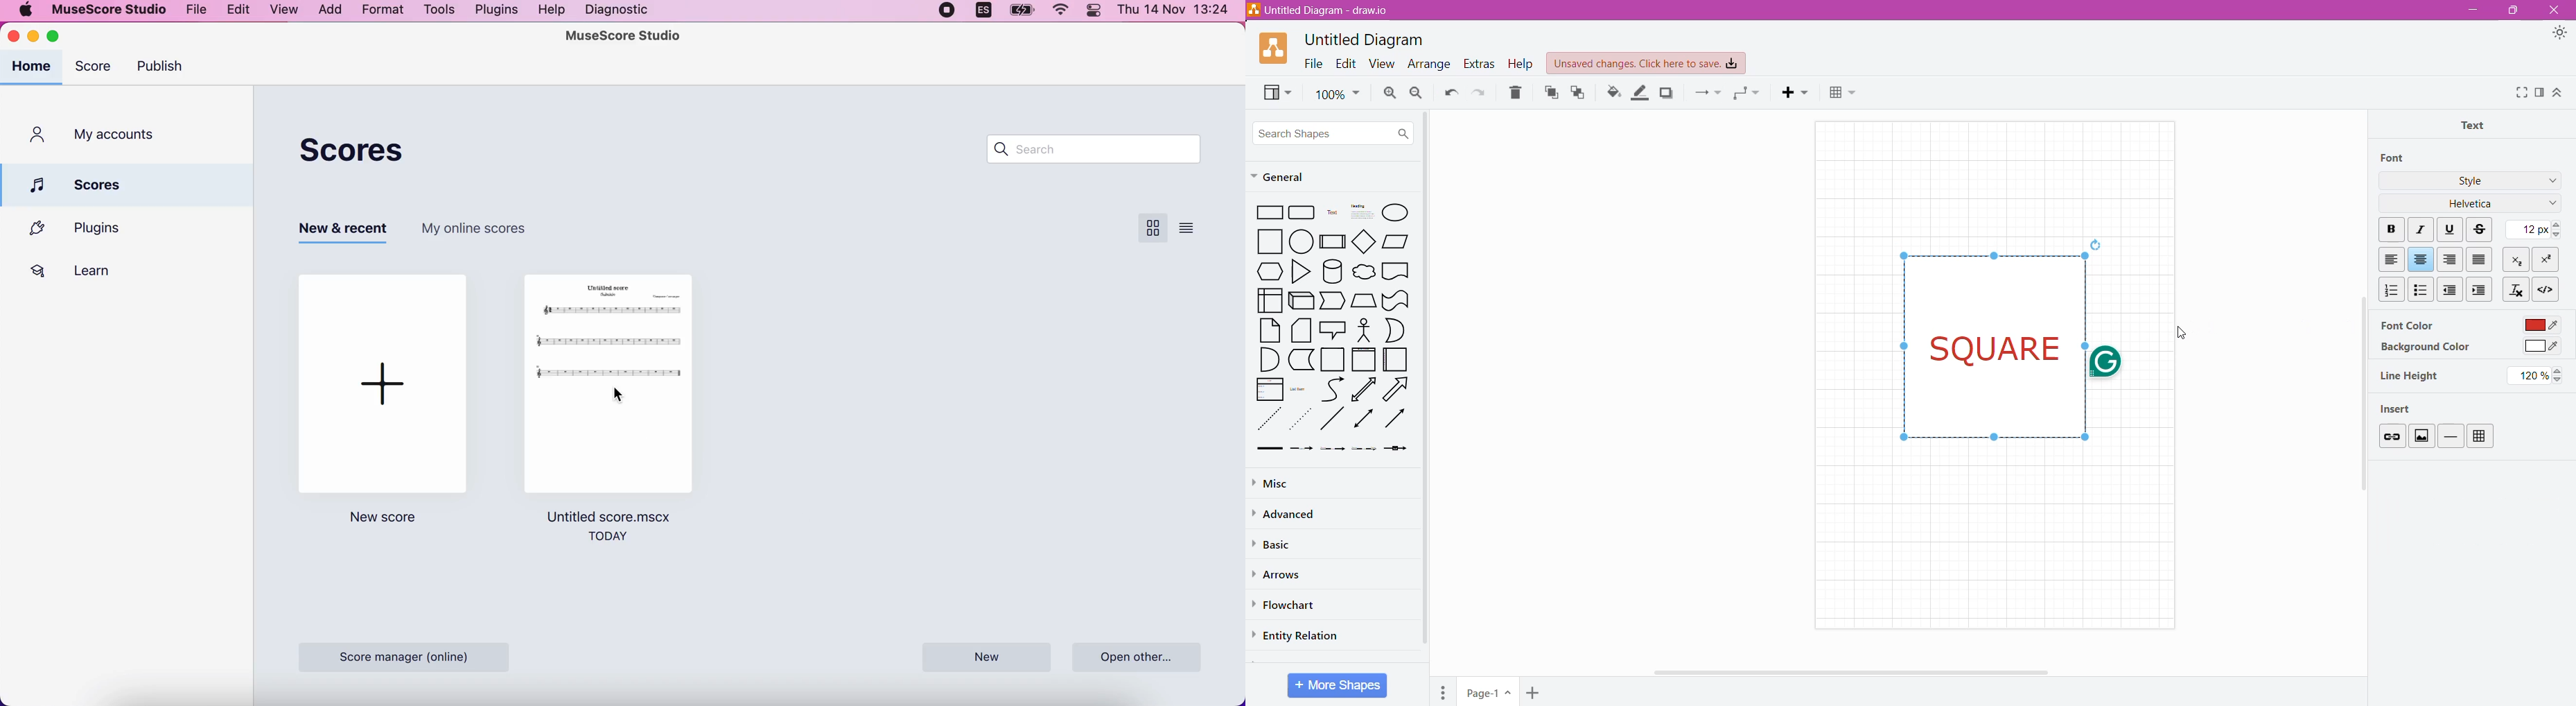 Image resolution: width=2576 pixels, height=728 pixels. Describe the element at coordinates (1364, 449) in the screenshot. I see `Dotted Arrow ` at that location.